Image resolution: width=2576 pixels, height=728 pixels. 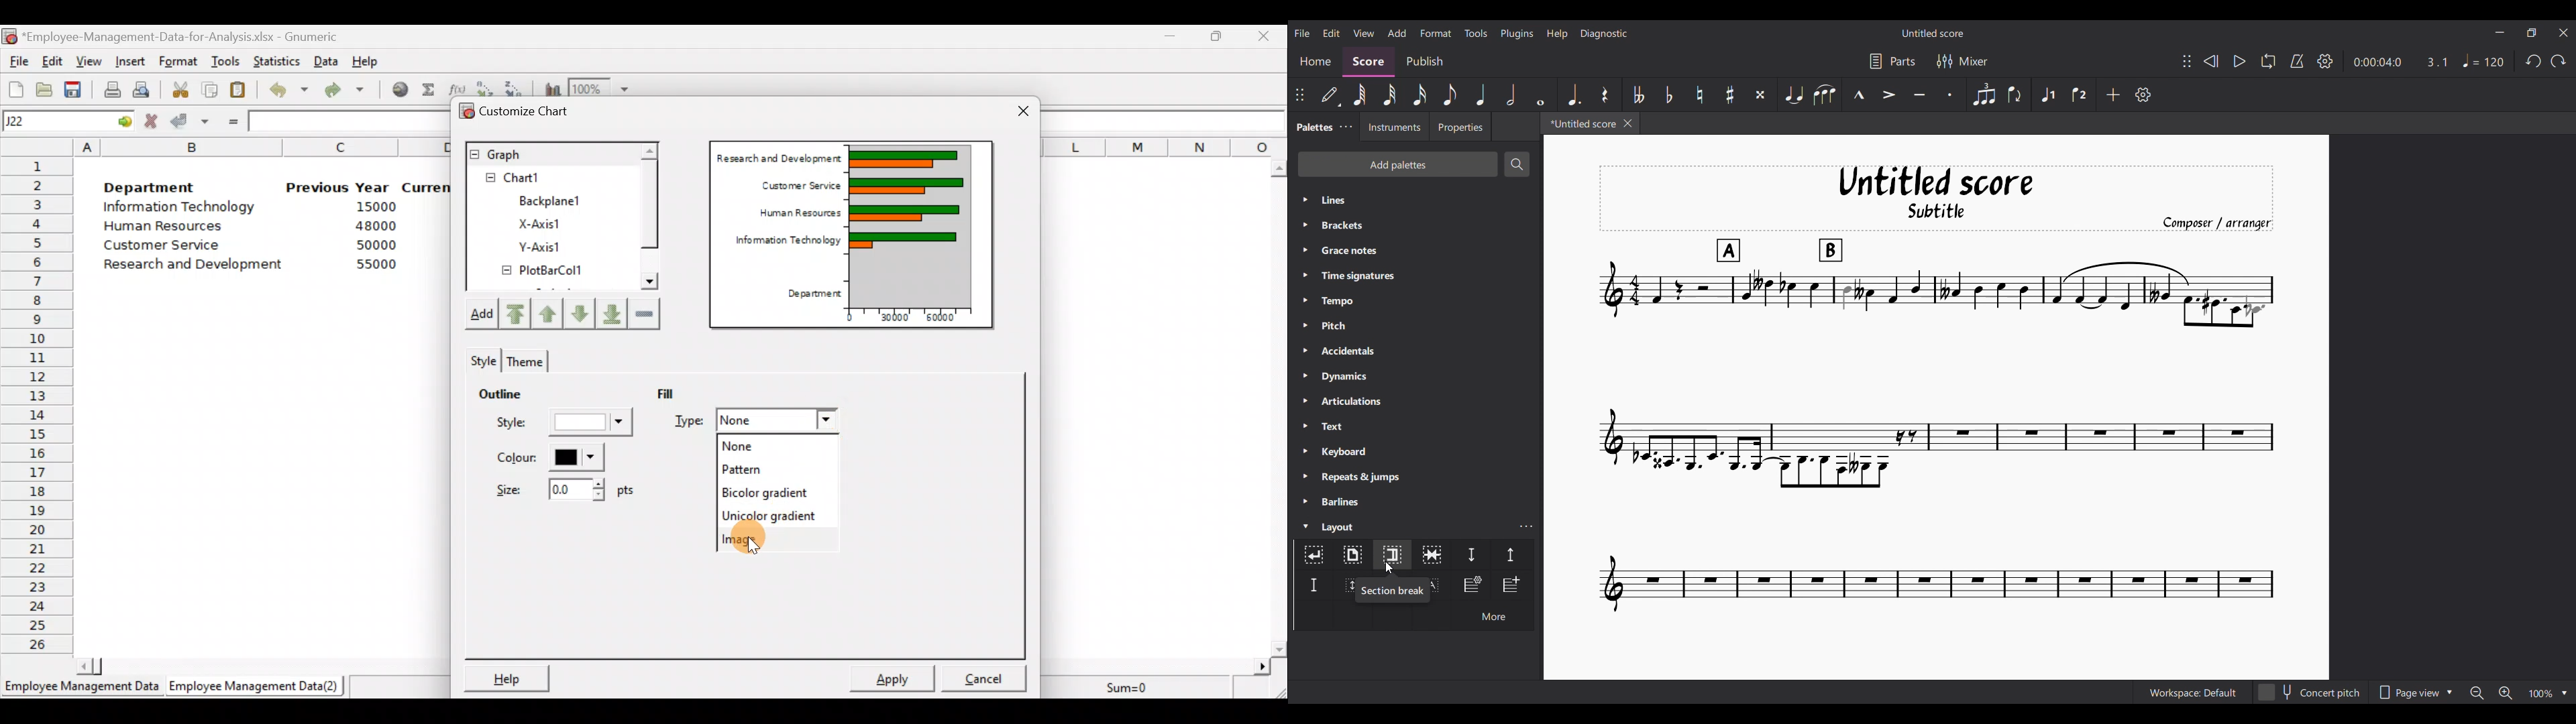 What do you see at coordinates (1605, 34) in the screenshot?
I see `Diagnostic menu` at bounding box center [1605, 34].